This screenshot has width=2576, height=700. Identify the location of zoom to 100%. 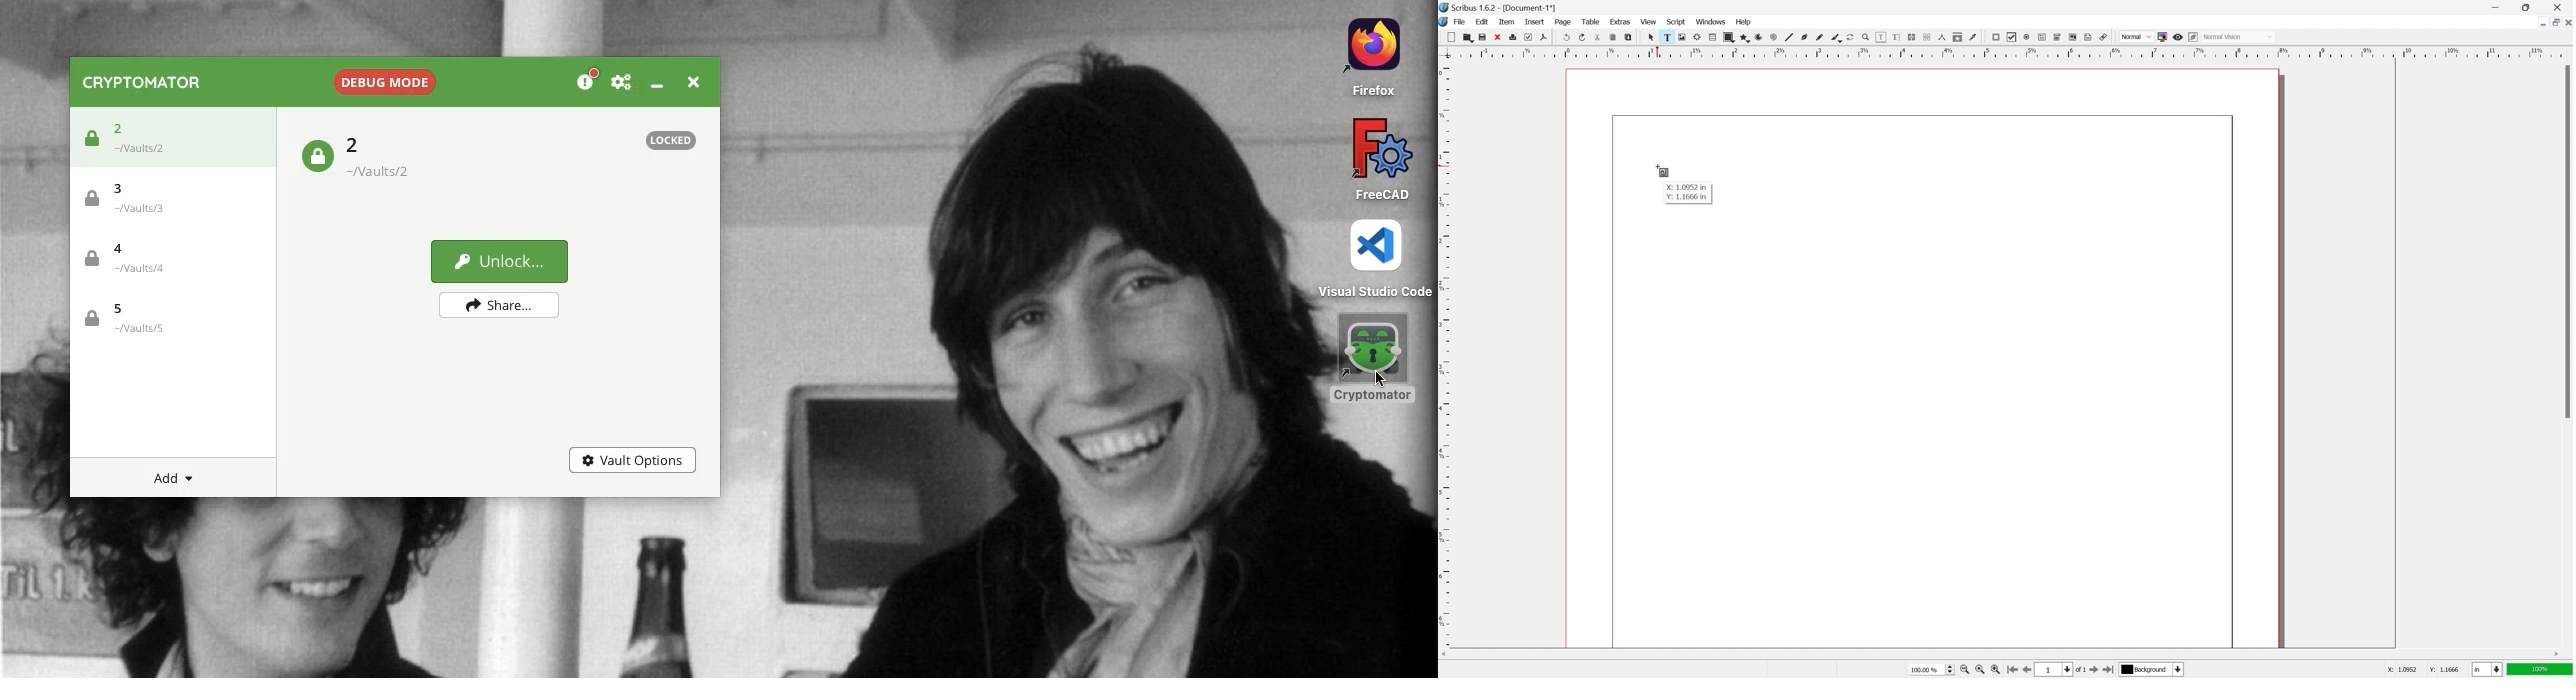
(1978, 670).